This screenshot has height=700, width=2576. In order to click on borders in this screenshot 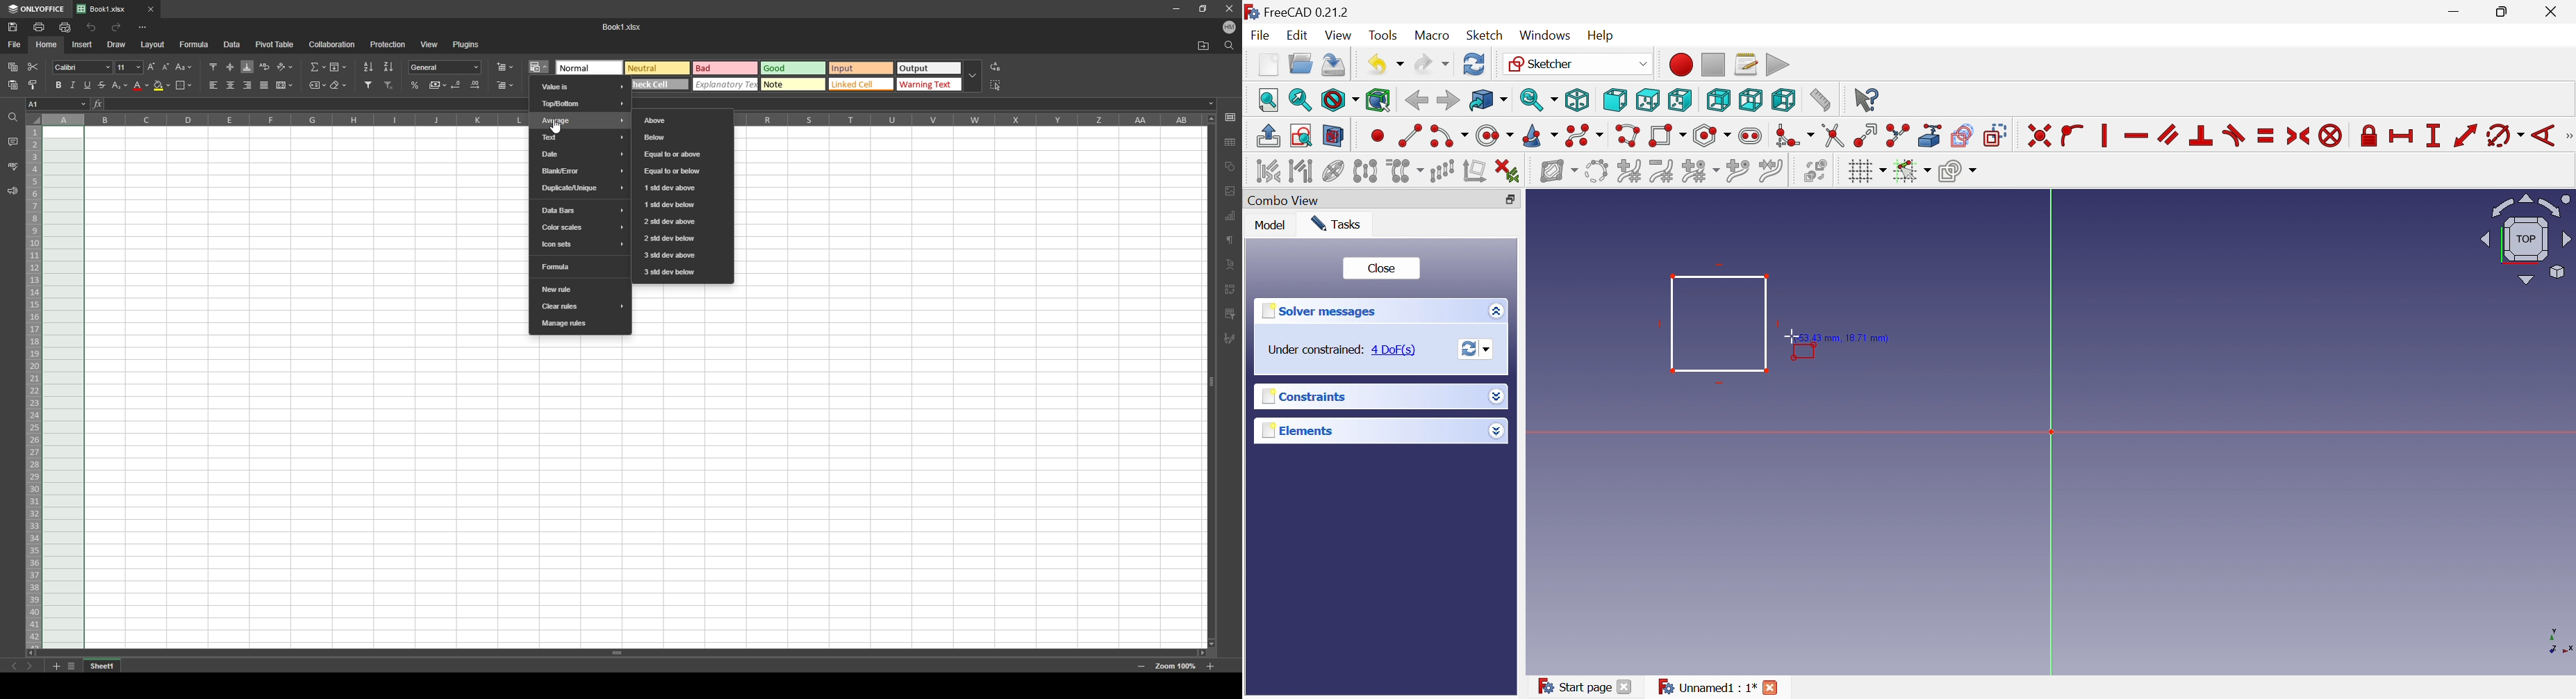, I will do `click(184, 85)`.